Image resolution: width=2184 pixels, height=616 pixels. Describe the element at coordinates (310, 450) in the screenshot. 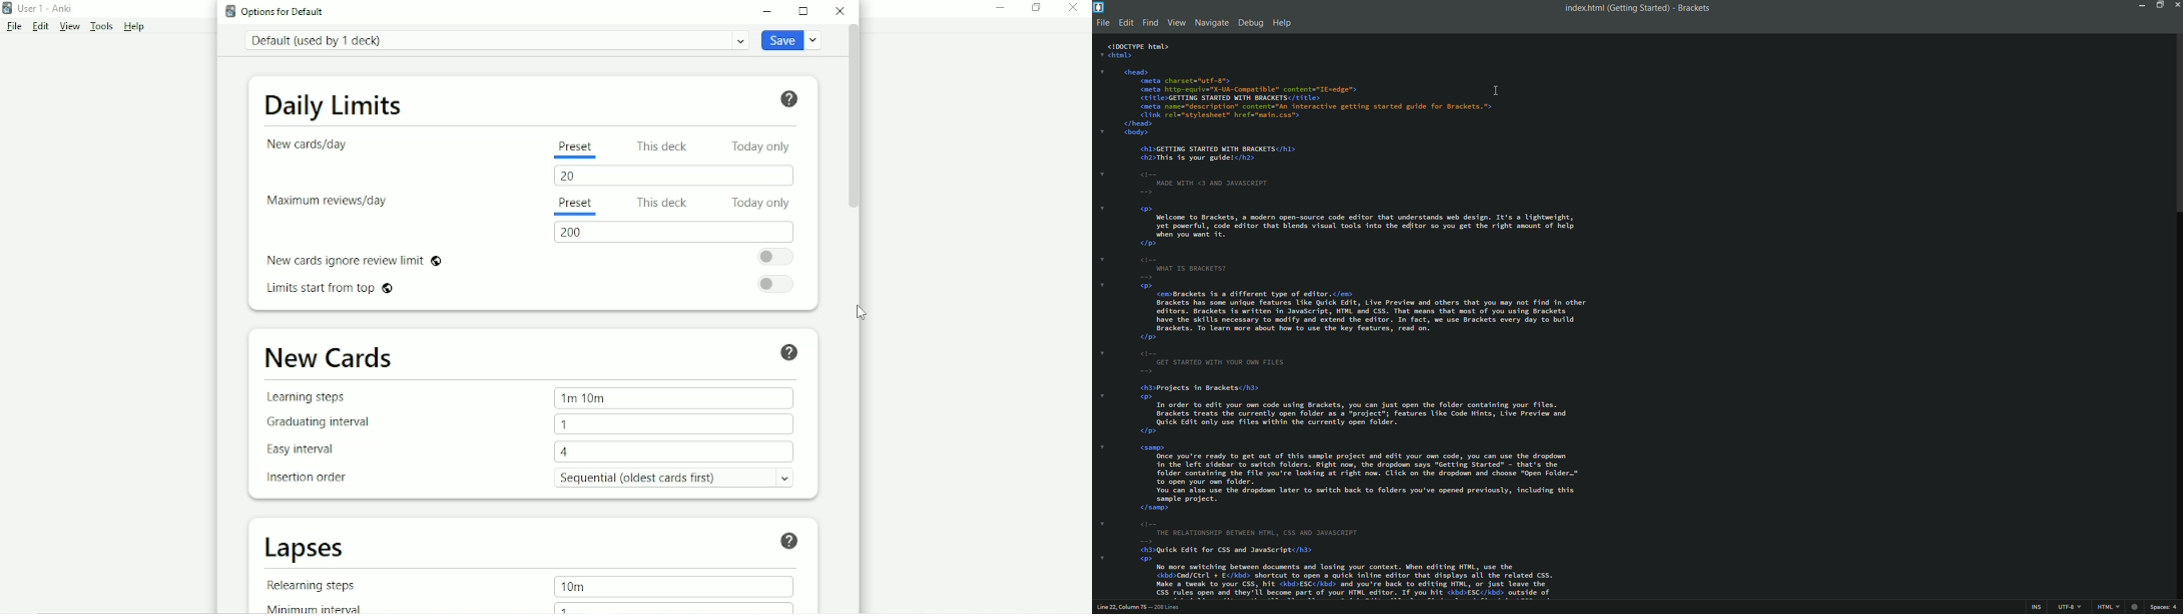

I see `Easy interval` at that location.